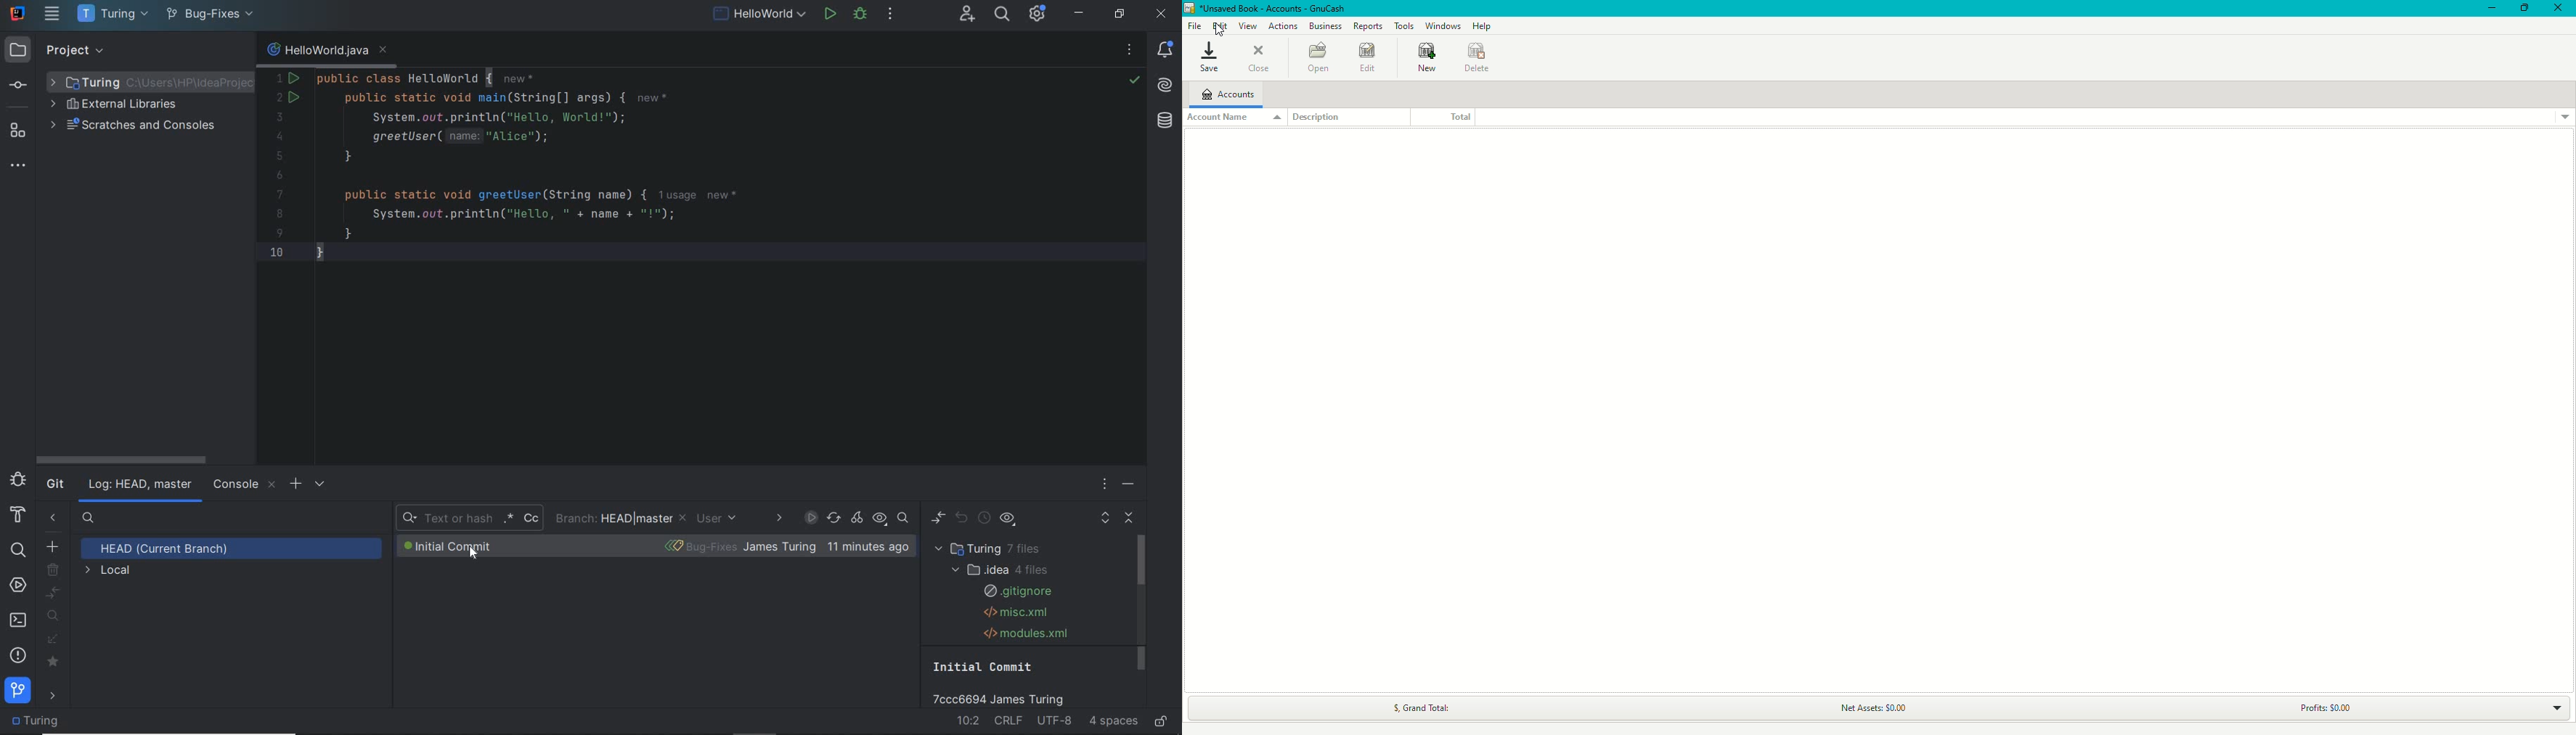  What do you see at coordinates (1120, 14) in the screenshot?
I see `restore down` at bounding box center [1120, 14].